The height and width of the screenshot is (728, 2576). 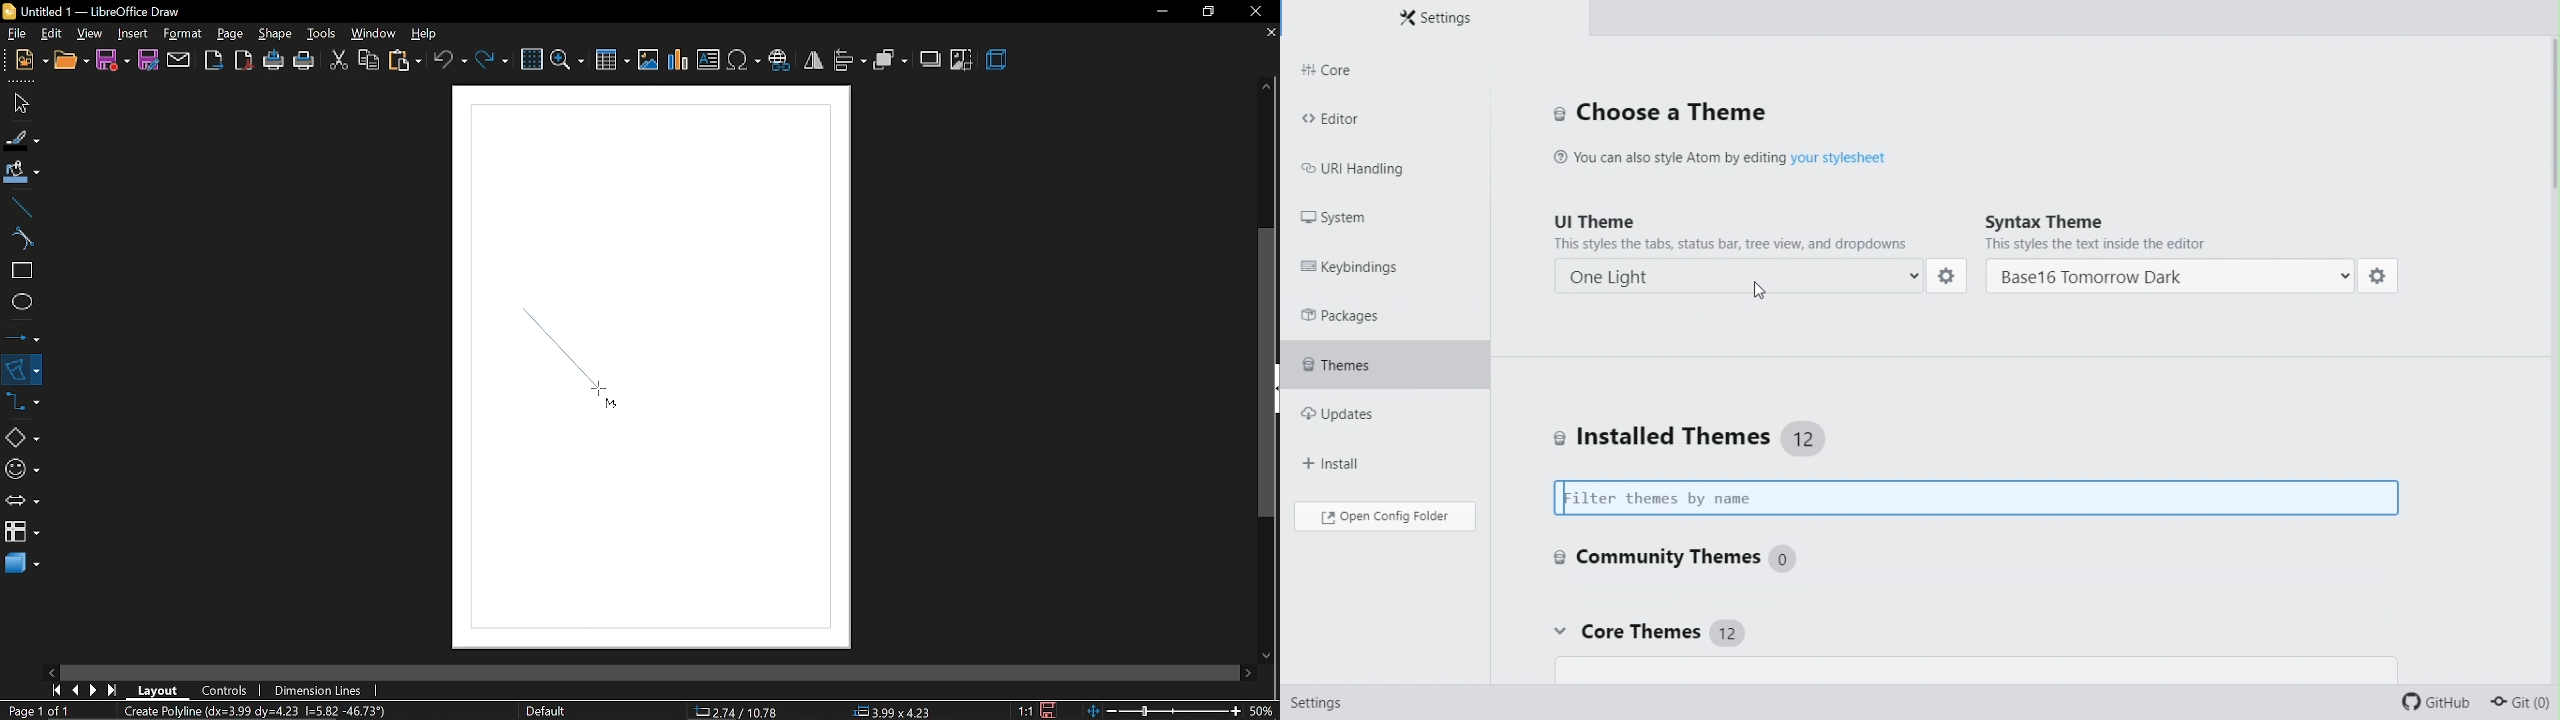 What do you see at coordinates (366, 60) in the screenshot?
I see `copy` at bounding box center [366, 60].